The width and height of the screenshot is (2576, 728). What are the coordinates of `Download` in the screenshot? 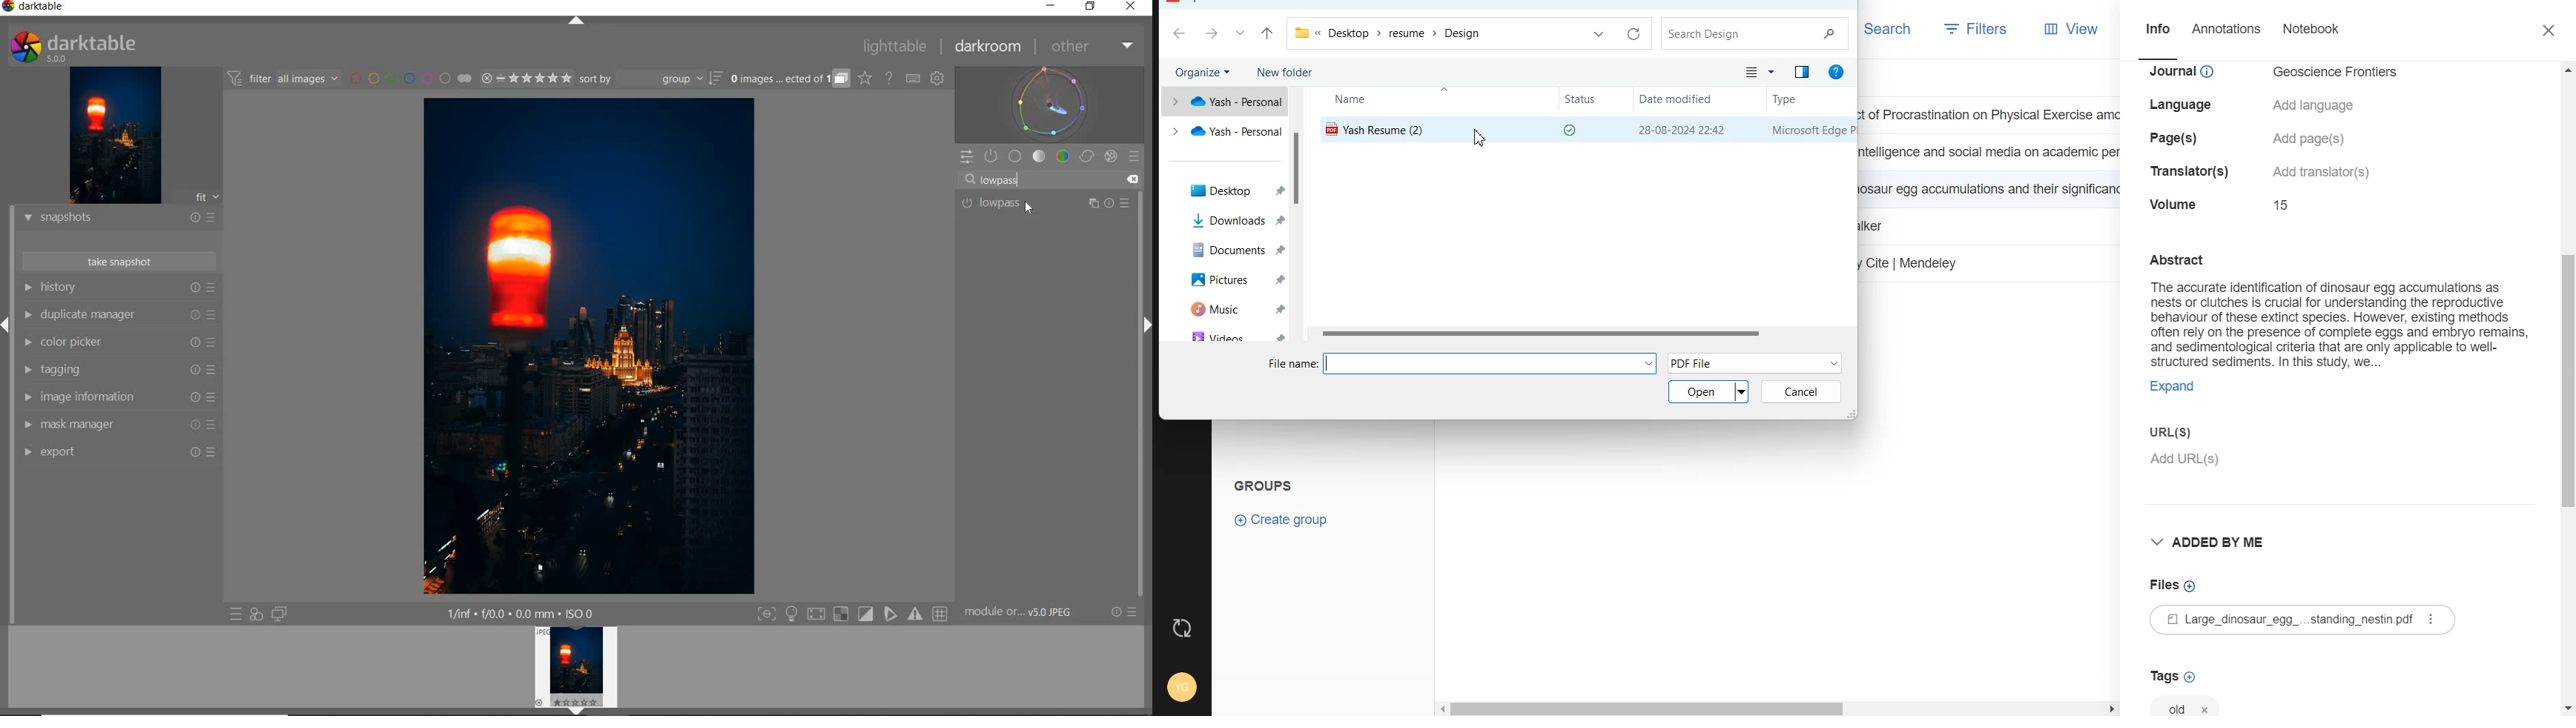 It's located at (1225, 221).